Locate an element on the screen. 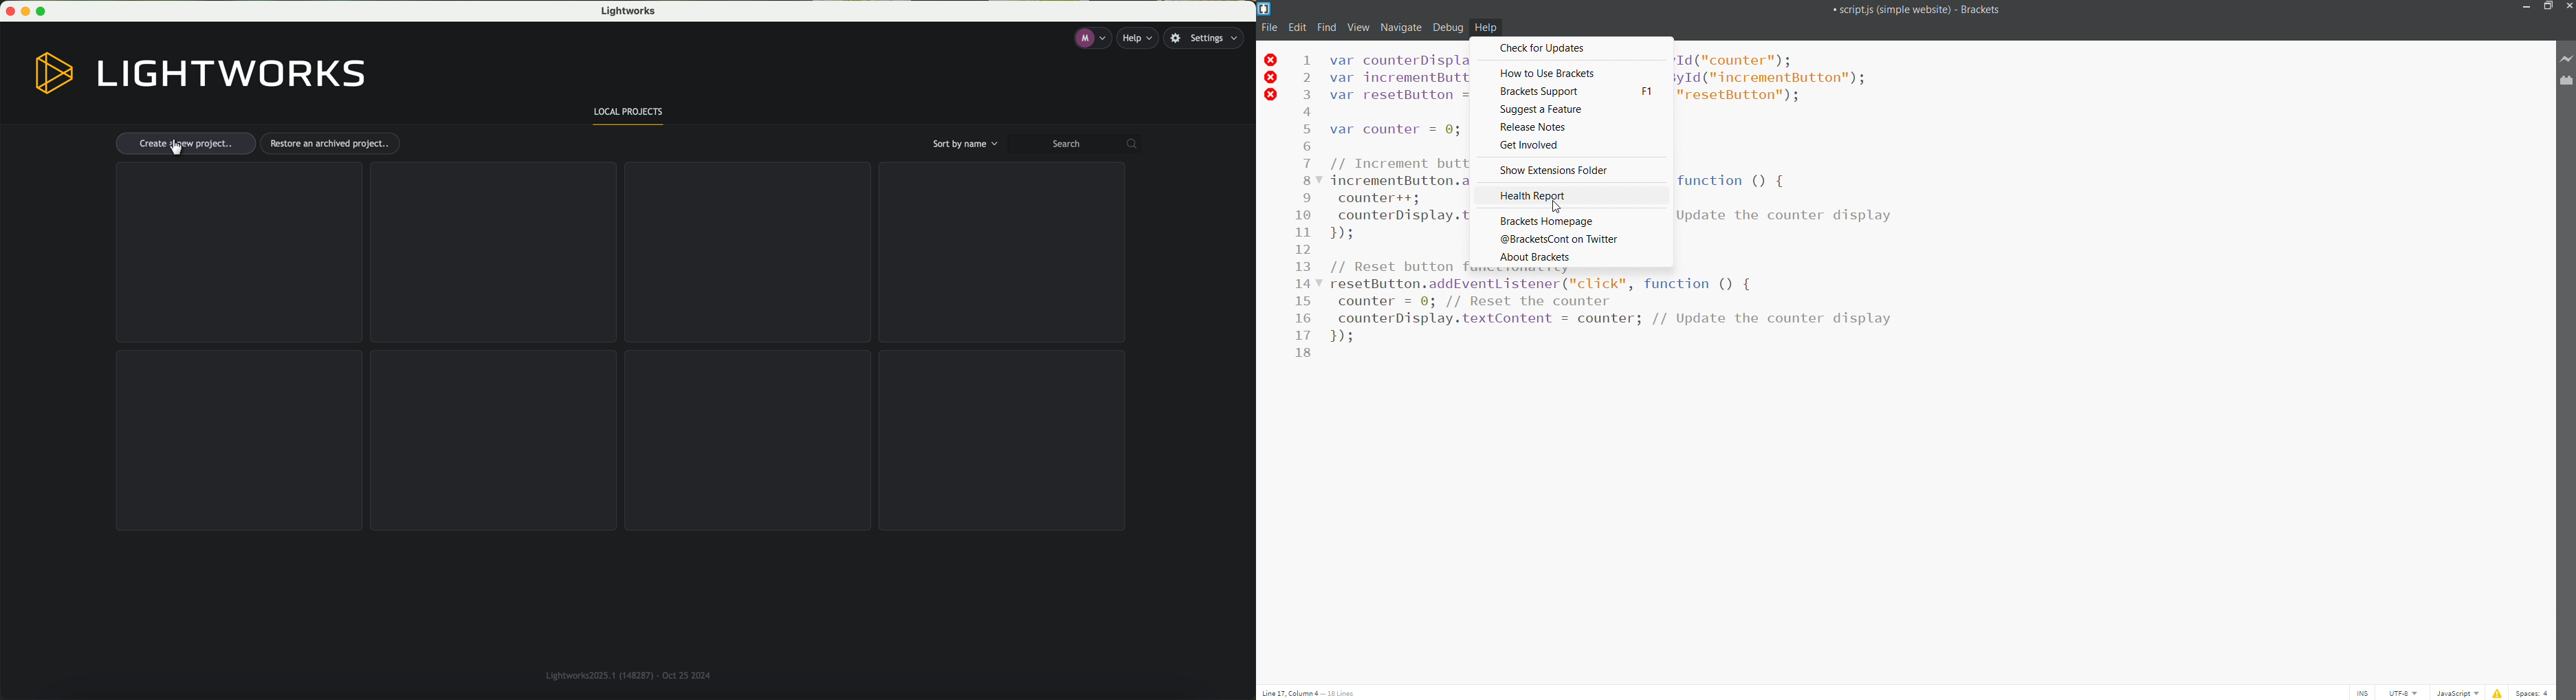  debug is located at coordinates (1447, 27).